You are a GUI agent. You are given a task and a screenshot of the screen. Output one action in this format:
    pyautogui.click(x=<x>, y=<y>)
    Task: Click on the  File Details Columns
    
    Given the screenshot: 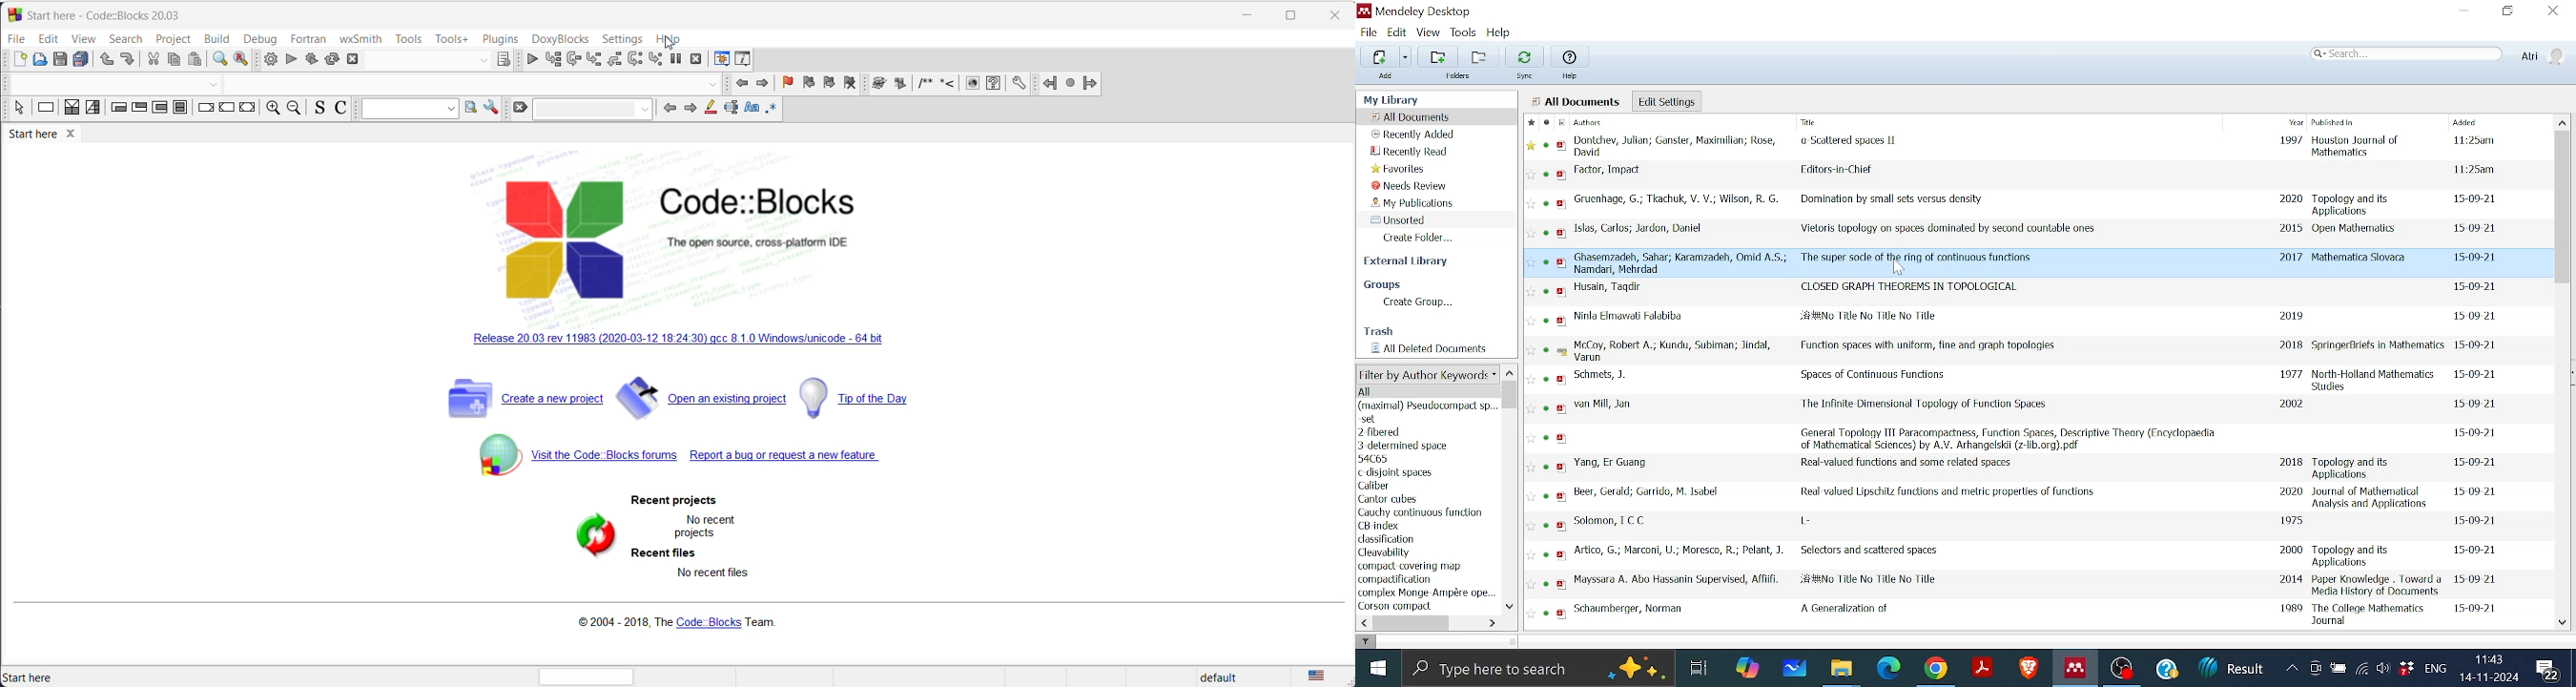 What is the action you would take?
    pyautogui.click(x=2027, y=122)
    